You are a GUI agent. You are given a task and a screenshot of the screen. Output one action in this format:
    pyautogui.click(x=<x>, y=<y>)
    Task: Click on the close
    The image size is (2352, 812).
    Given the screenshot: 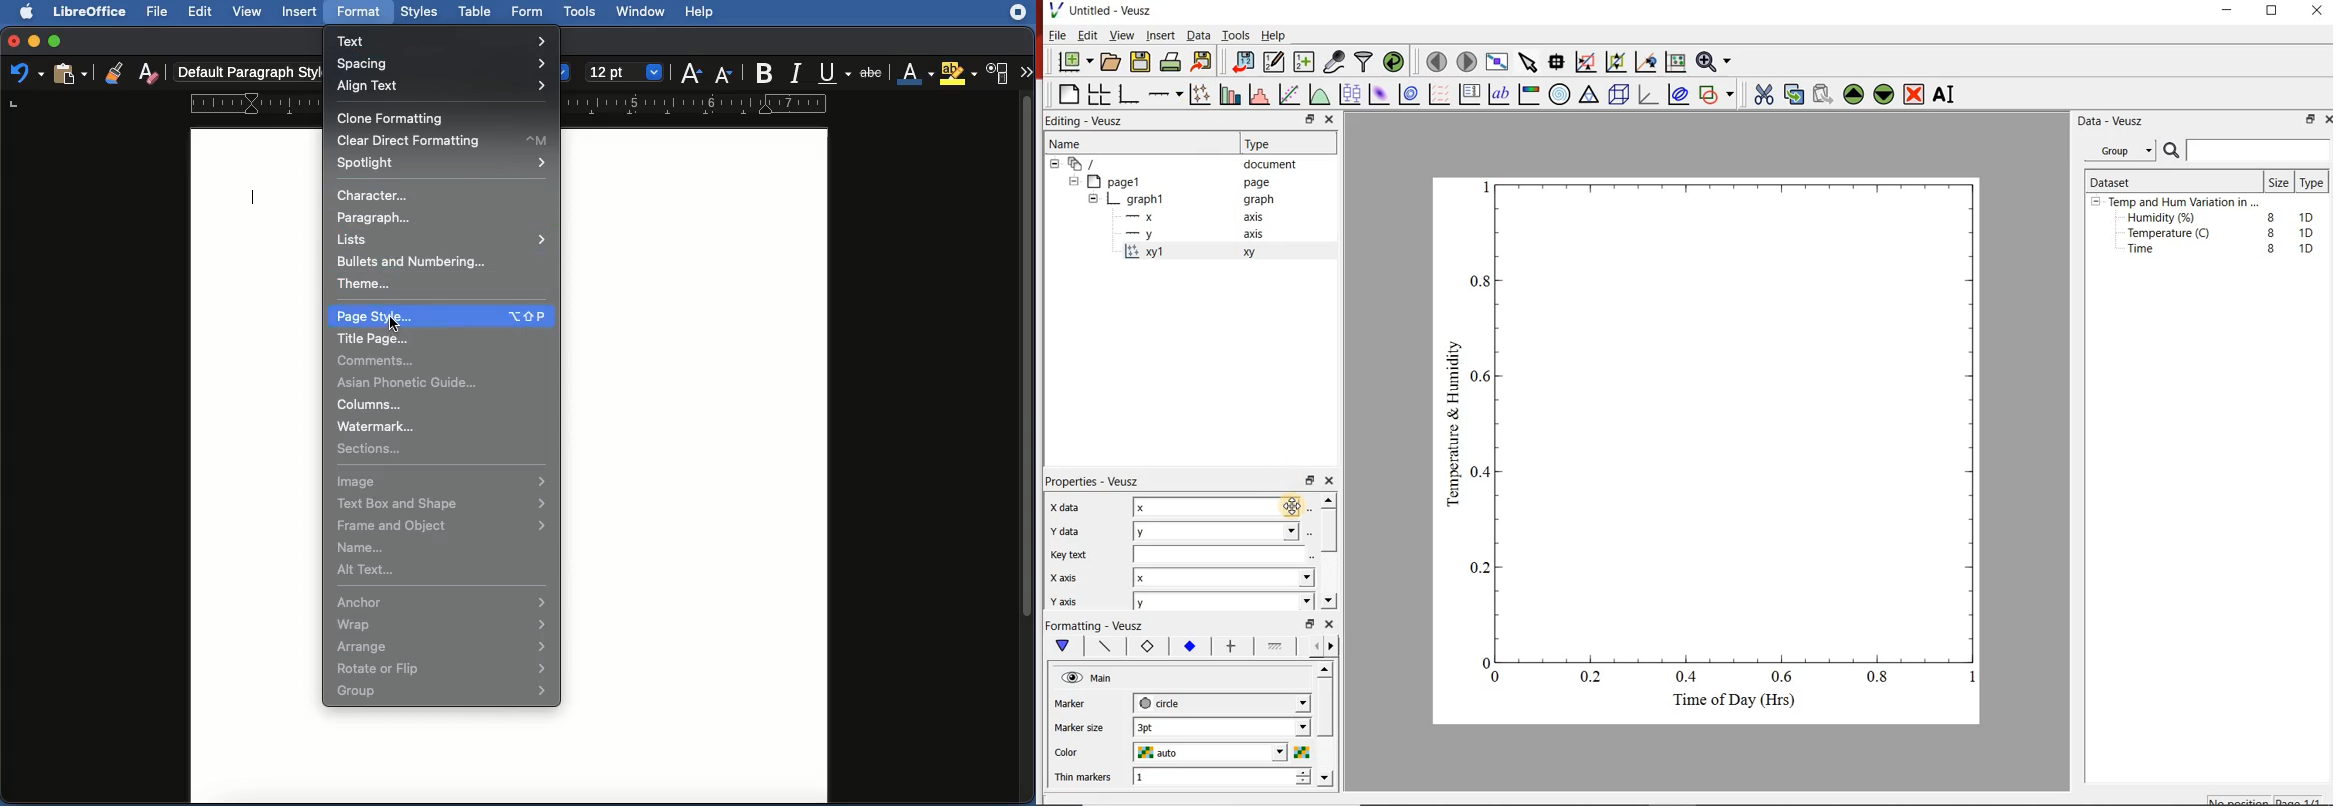 What is the action you would take?
    pyautogui.click(x=2318, y=11)
    